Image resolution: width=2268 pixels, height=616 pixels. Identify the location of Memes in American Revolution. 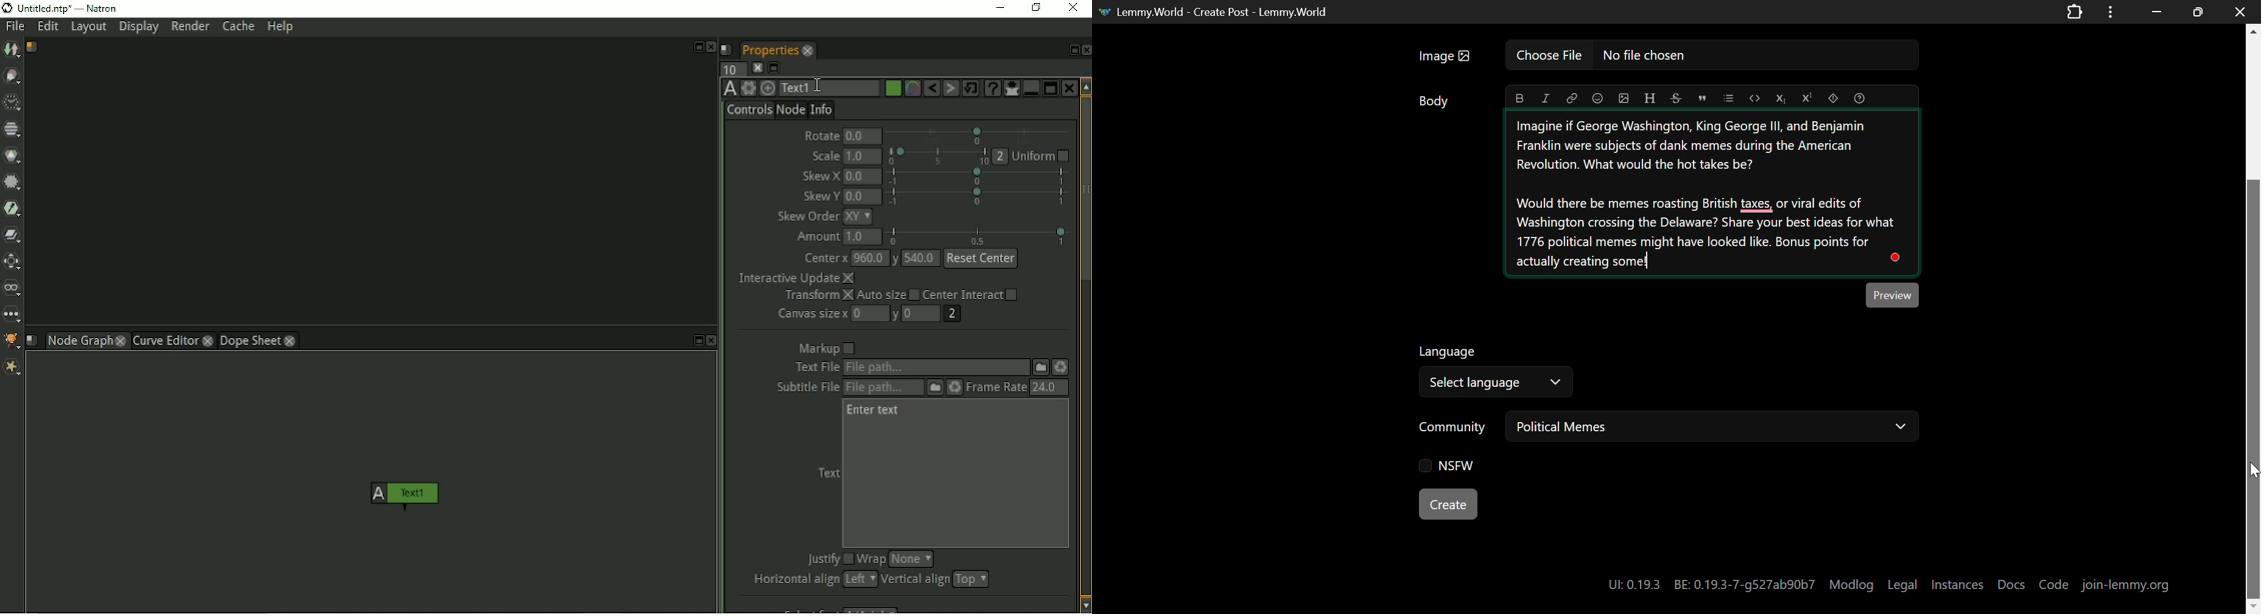
(1713, 194).